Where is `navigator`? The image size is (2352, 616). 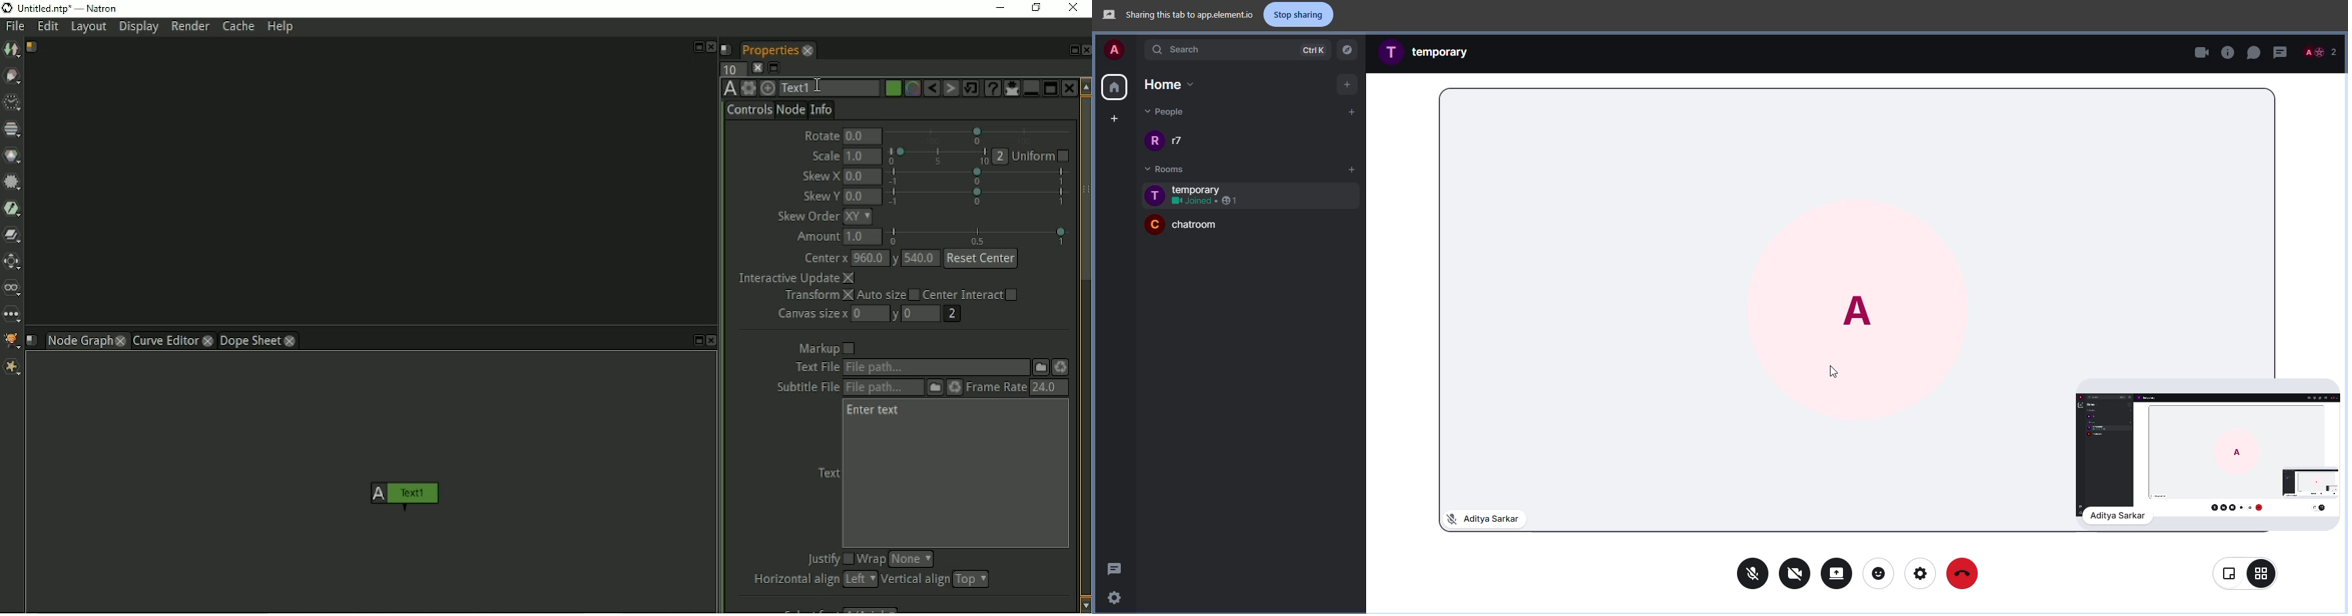
navigator is located at coordinates (1349, 50).